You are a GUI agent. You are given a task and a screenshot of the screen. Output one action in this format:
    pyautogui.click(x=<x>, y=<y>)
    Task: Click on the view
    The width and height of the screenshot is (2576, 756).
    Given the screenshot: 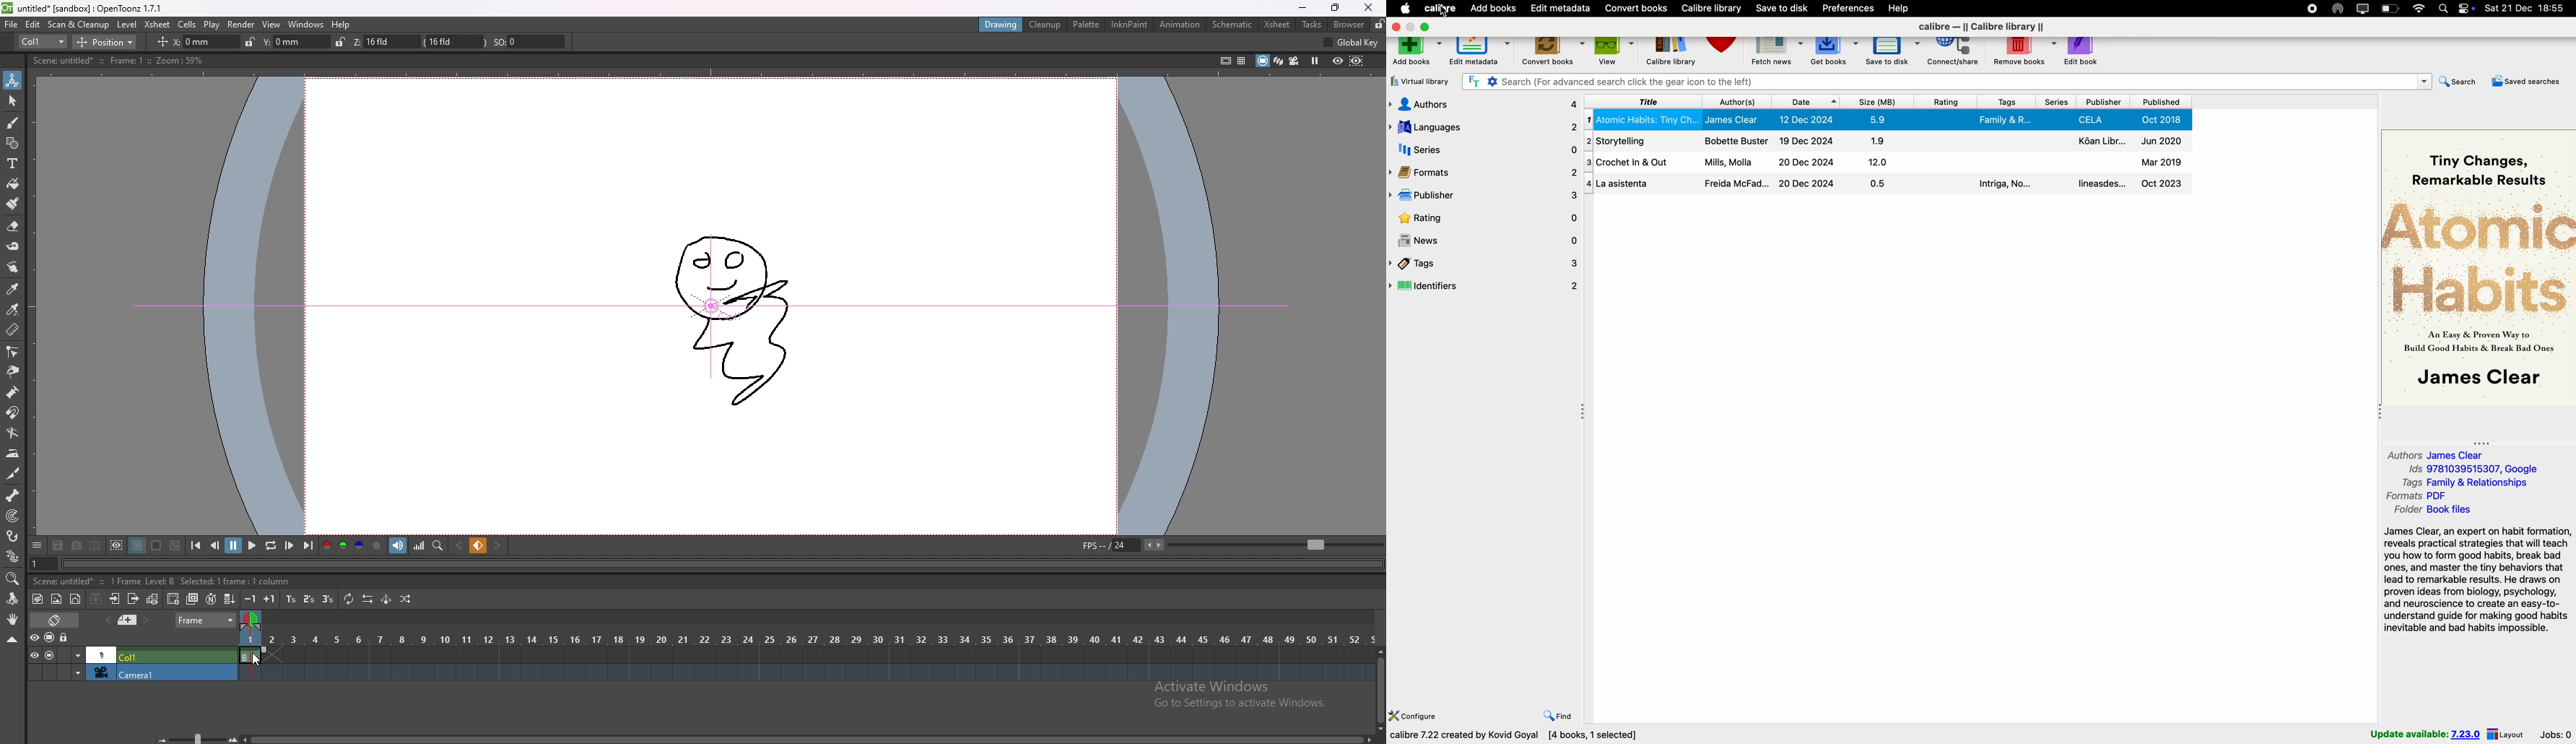 What is the action you would take?
    pyautogui.click(x=1615, y=52)
    